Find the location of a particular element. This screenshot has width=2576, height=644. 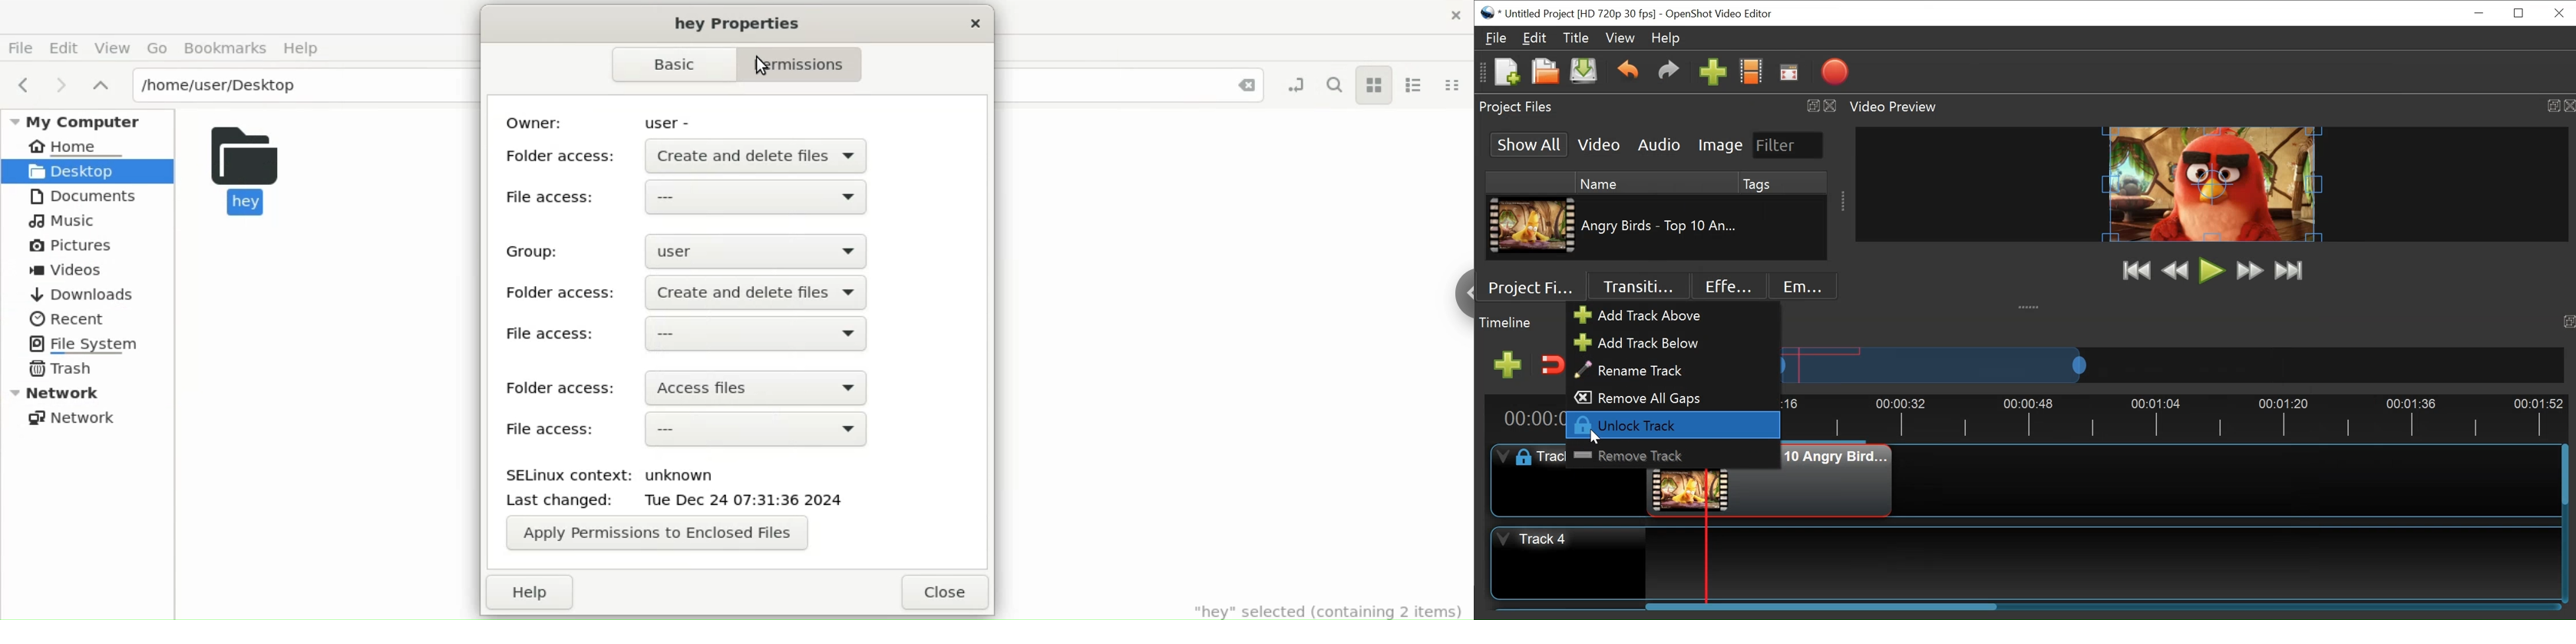

collapse is located at coordinates (2031, 305).